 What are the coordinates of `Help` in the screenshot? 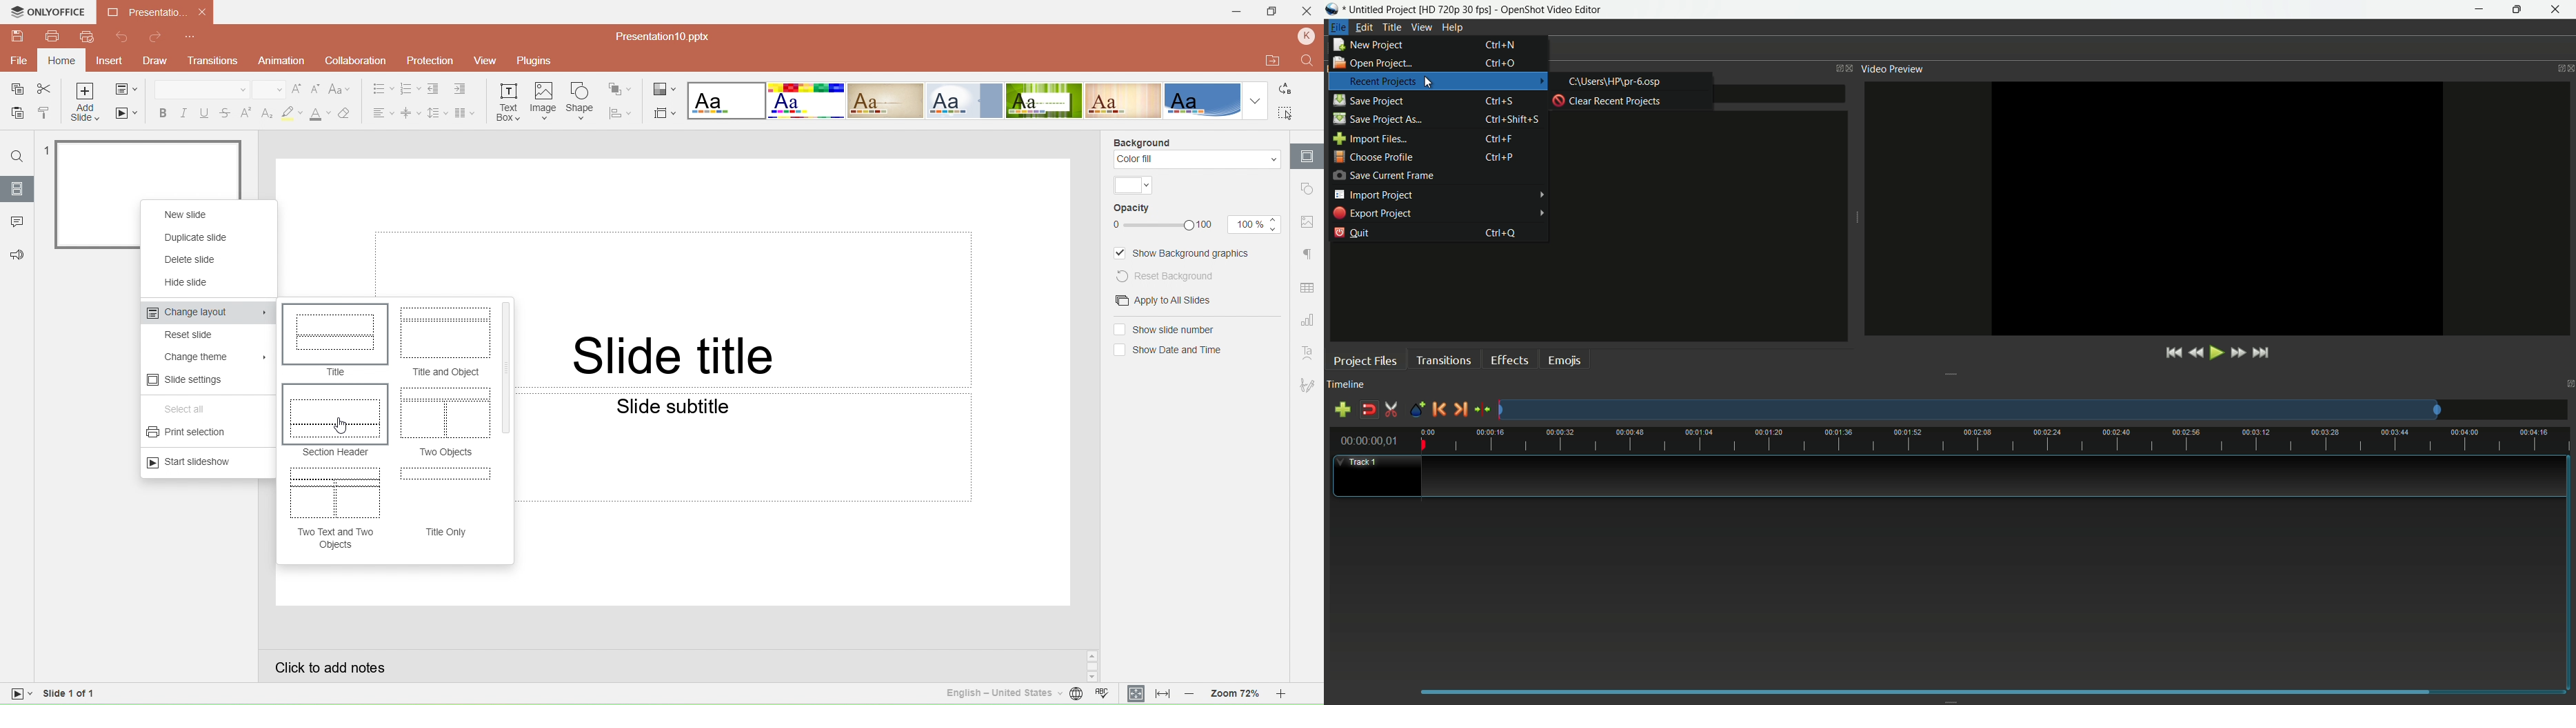 It's located at (1454, 27).